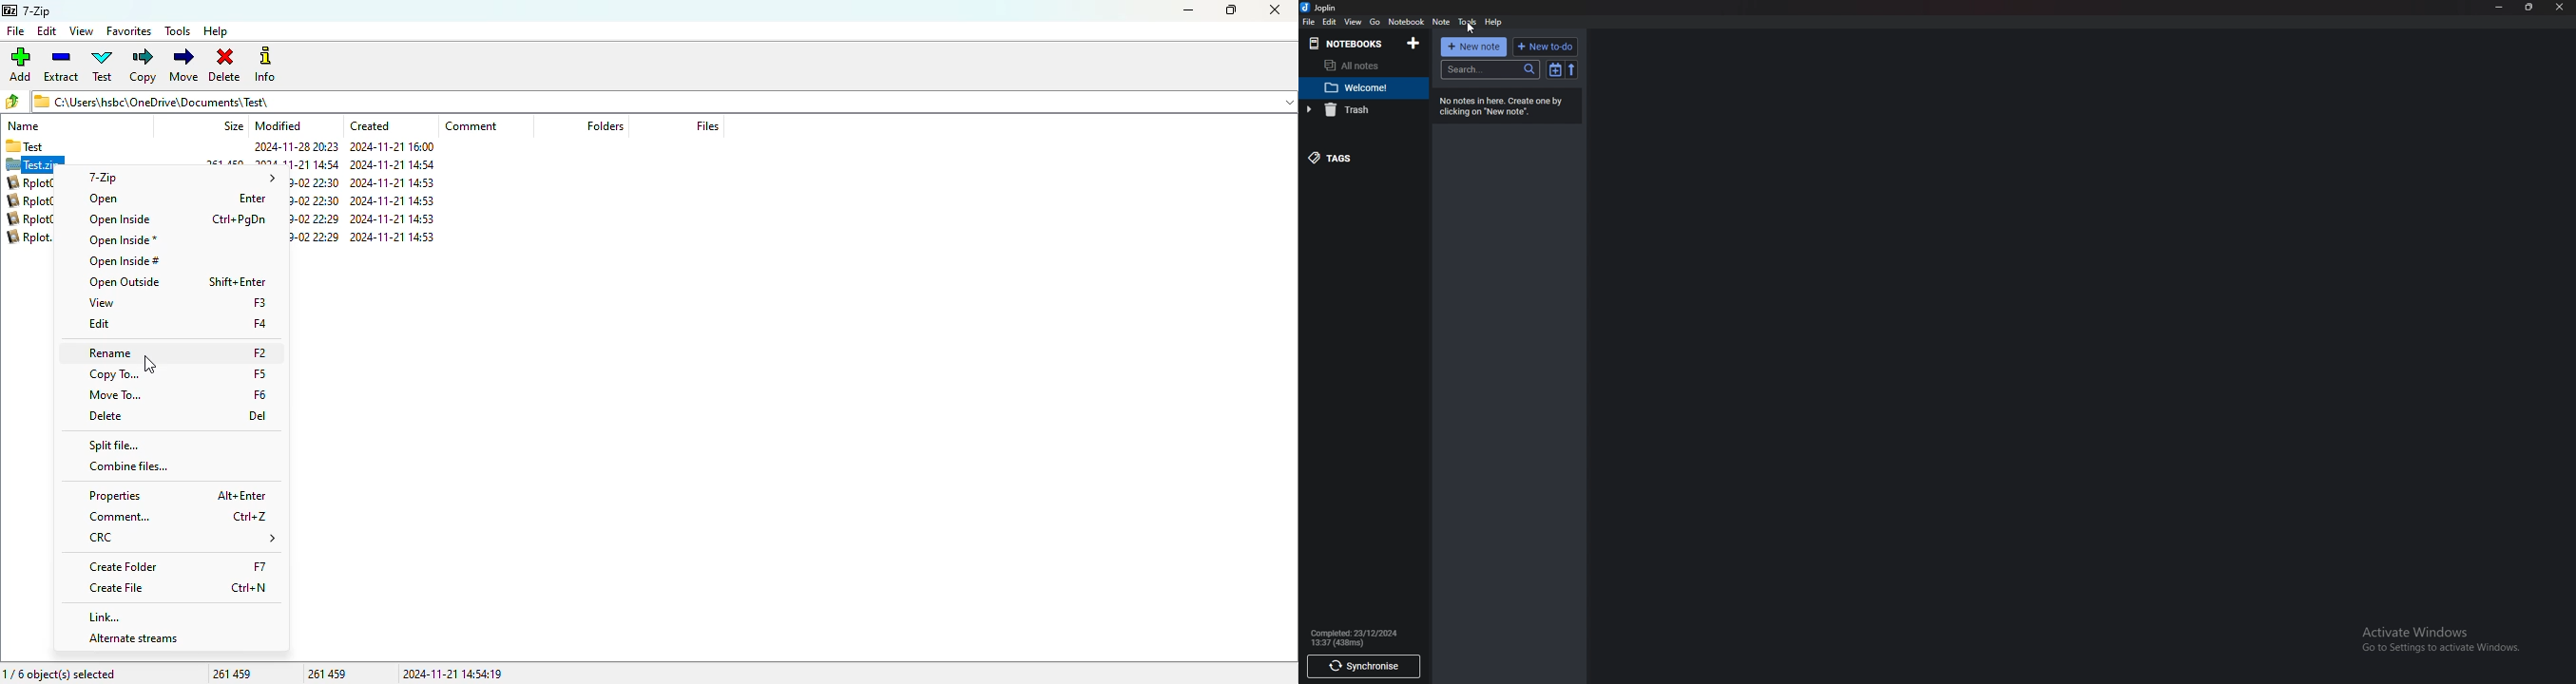 The width and height of the screenshot is (2576, 700). Describe the element at coordinates (184, 65) in the screenshot. I see `move` at that location.